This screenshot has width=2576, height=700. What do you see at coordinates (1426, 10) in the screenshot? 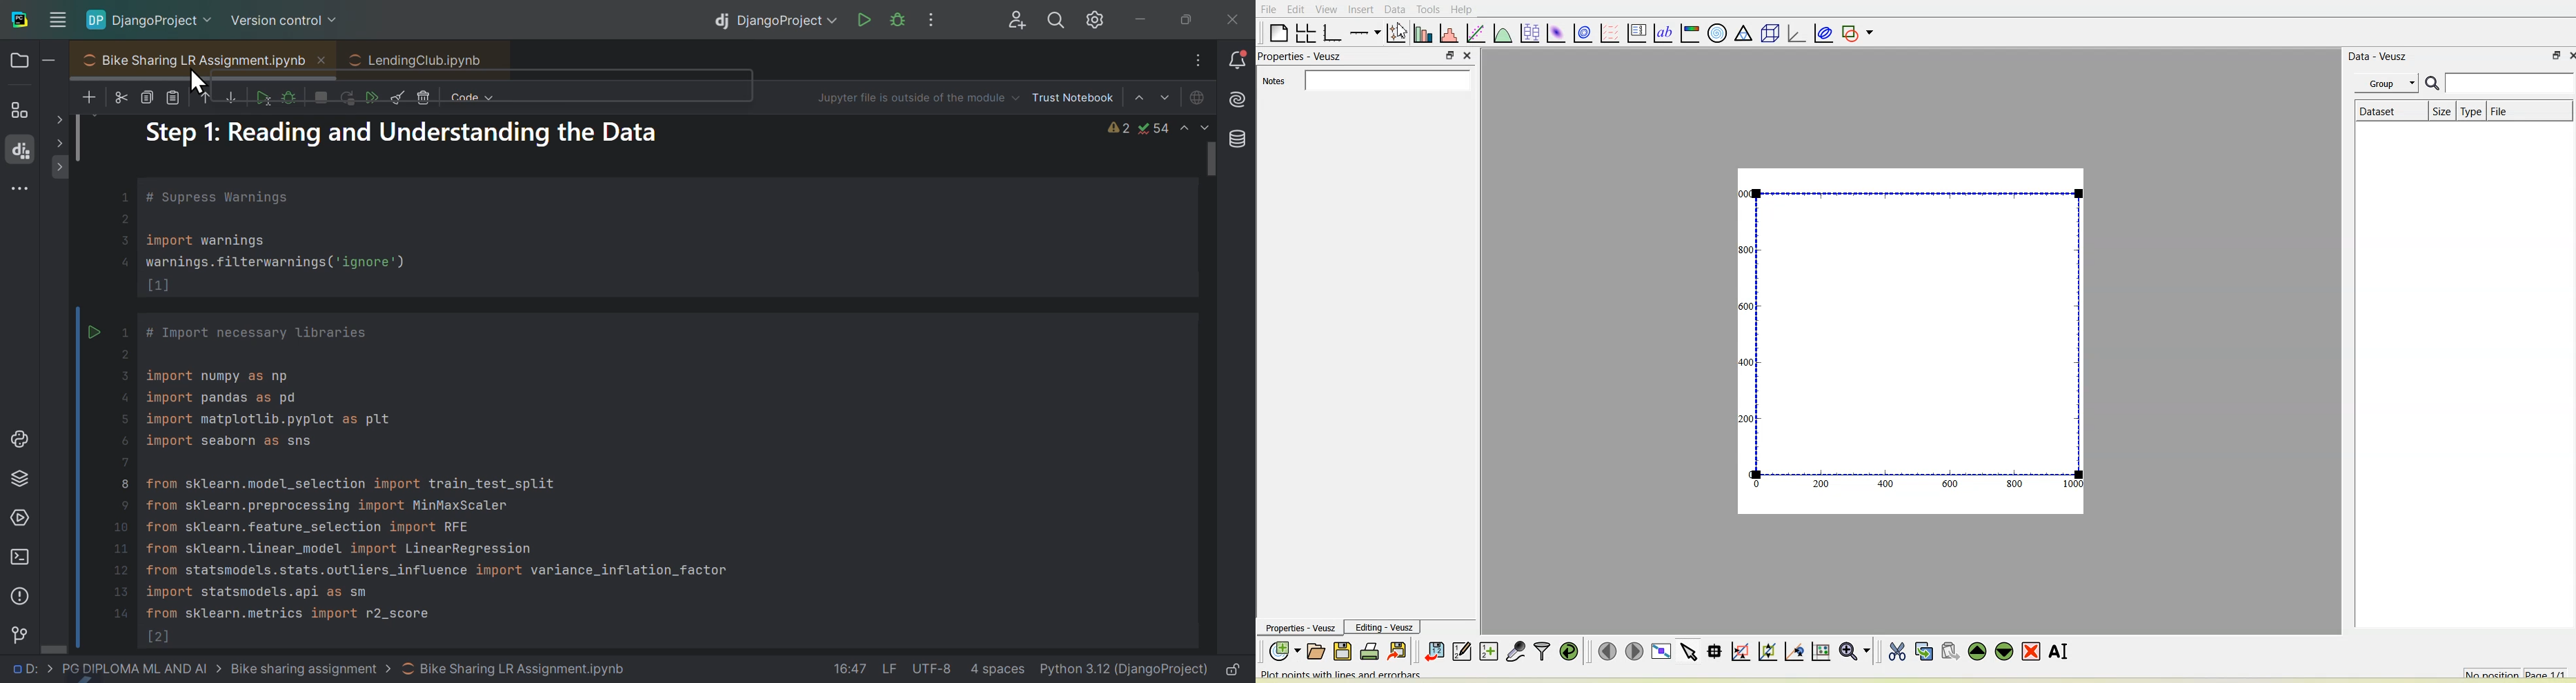
I see `Tools` at bounding box center [1426, 10].